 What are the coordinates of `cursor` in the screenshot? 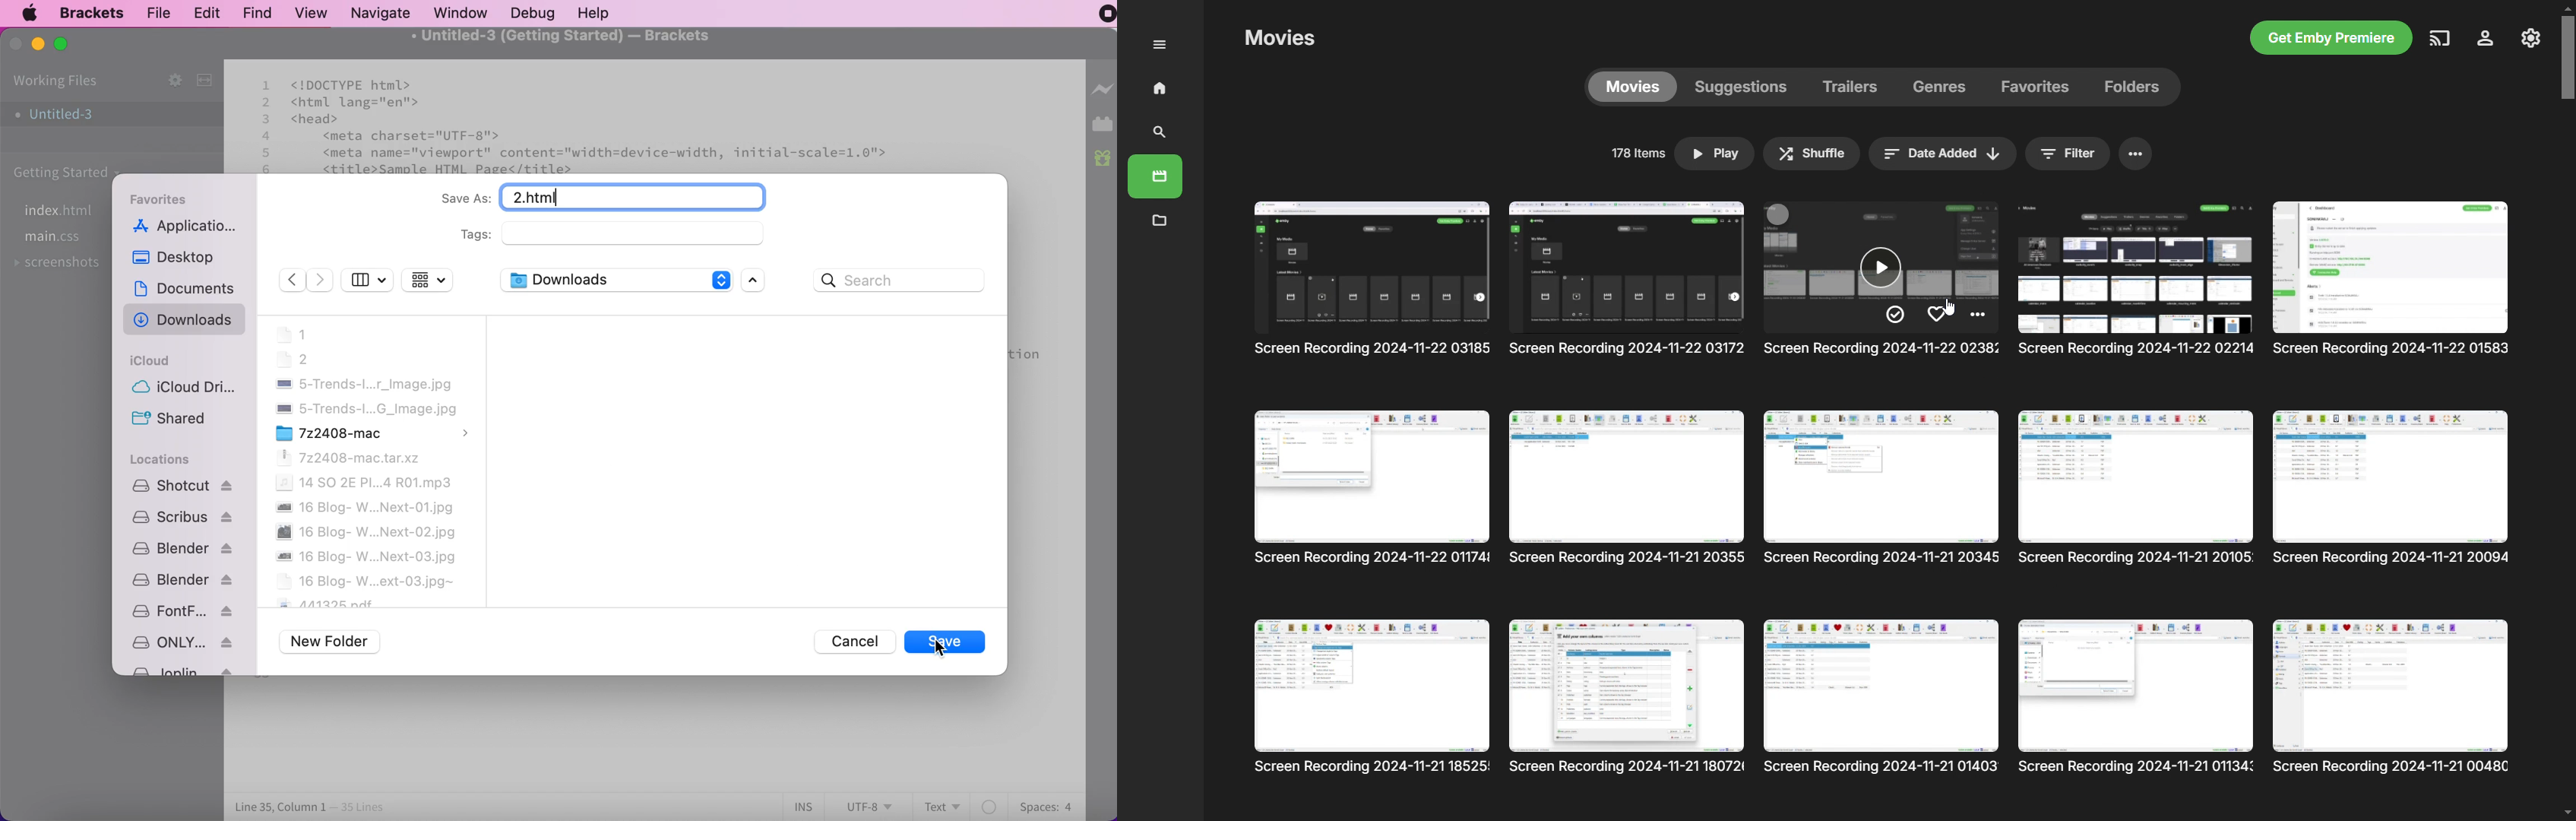 It's located at (940, 649).